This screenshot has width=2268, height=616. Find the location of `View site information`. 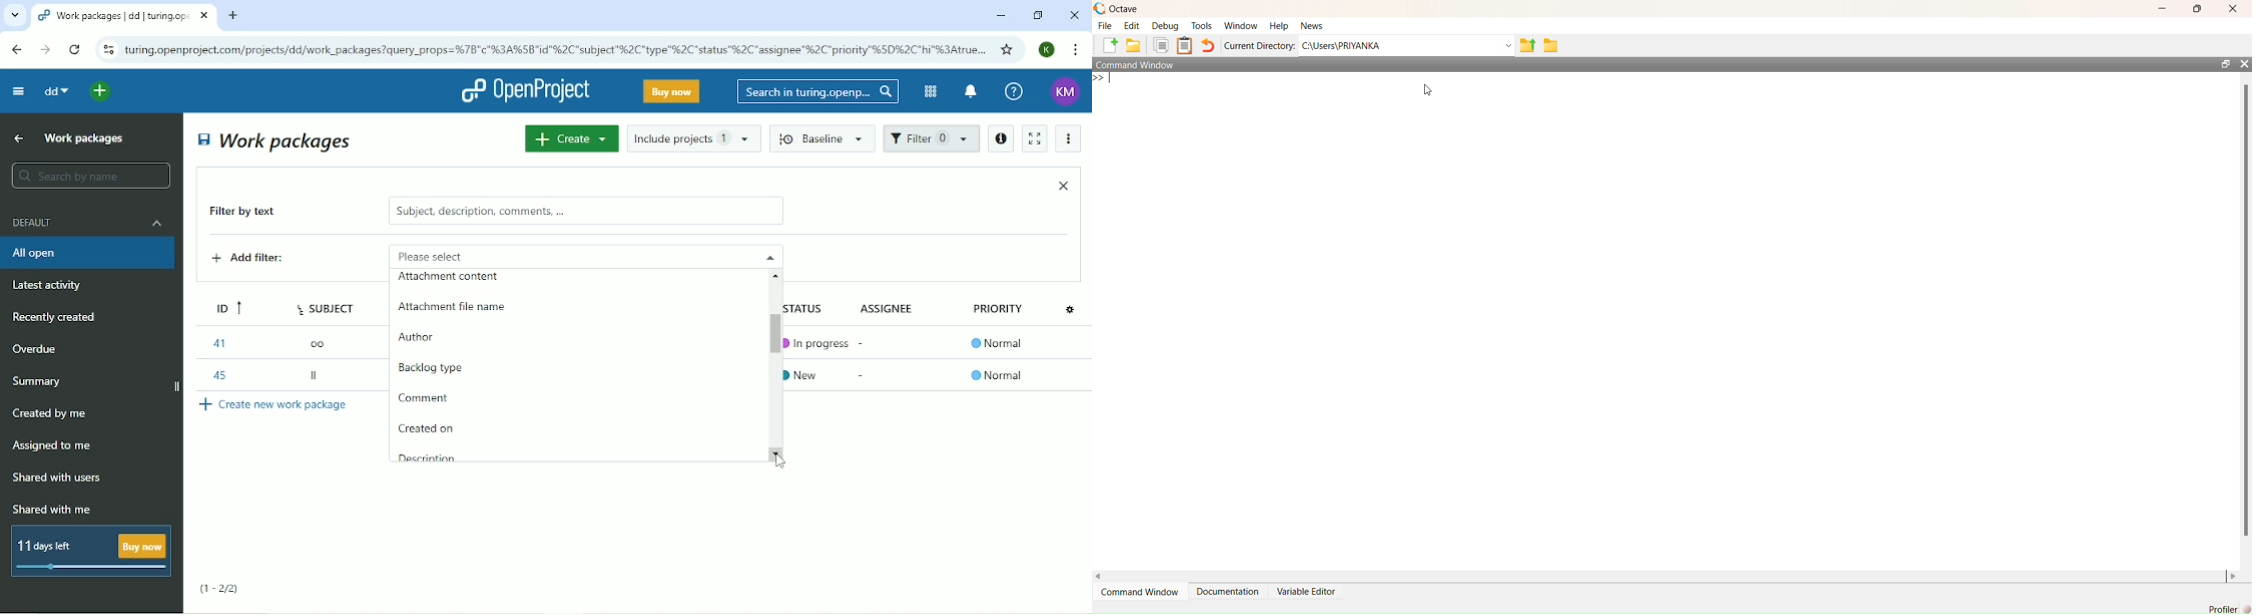

View site information is located at coordinates (108, 50).